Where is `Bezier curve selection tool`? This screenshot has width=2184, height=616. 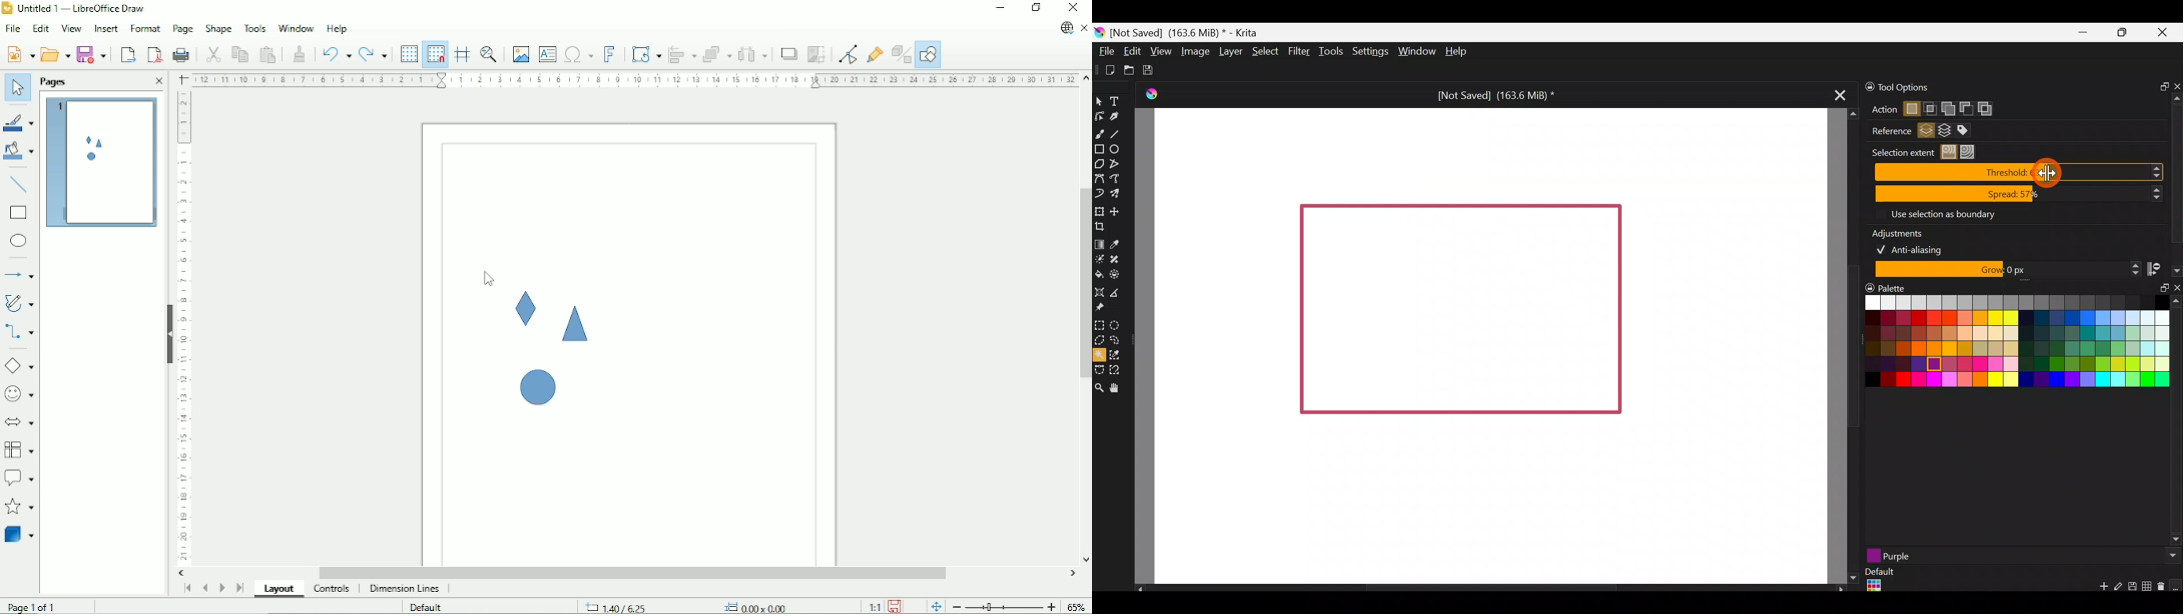 Bezier curve selection tool is located at coordinates (1099, 371).